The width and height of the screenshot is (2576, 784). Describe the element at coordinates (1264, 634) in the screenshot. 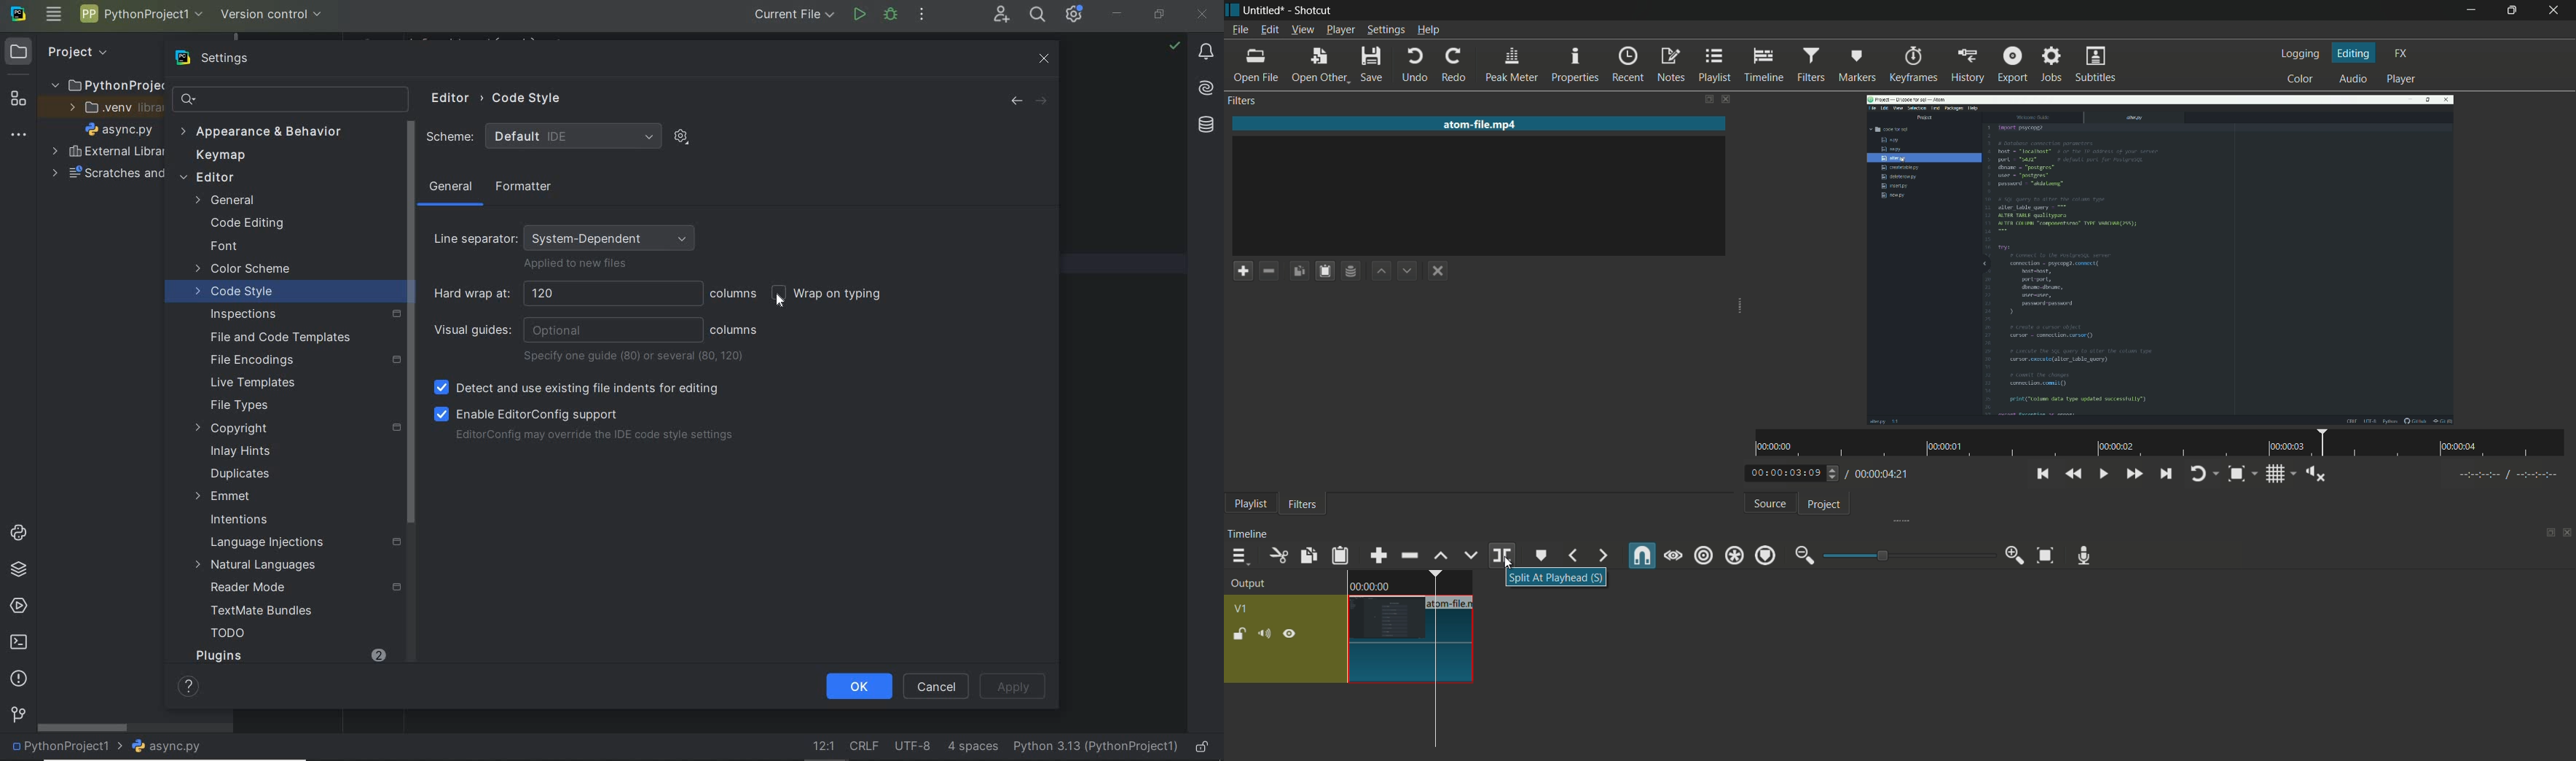

I see `mute` at that location.